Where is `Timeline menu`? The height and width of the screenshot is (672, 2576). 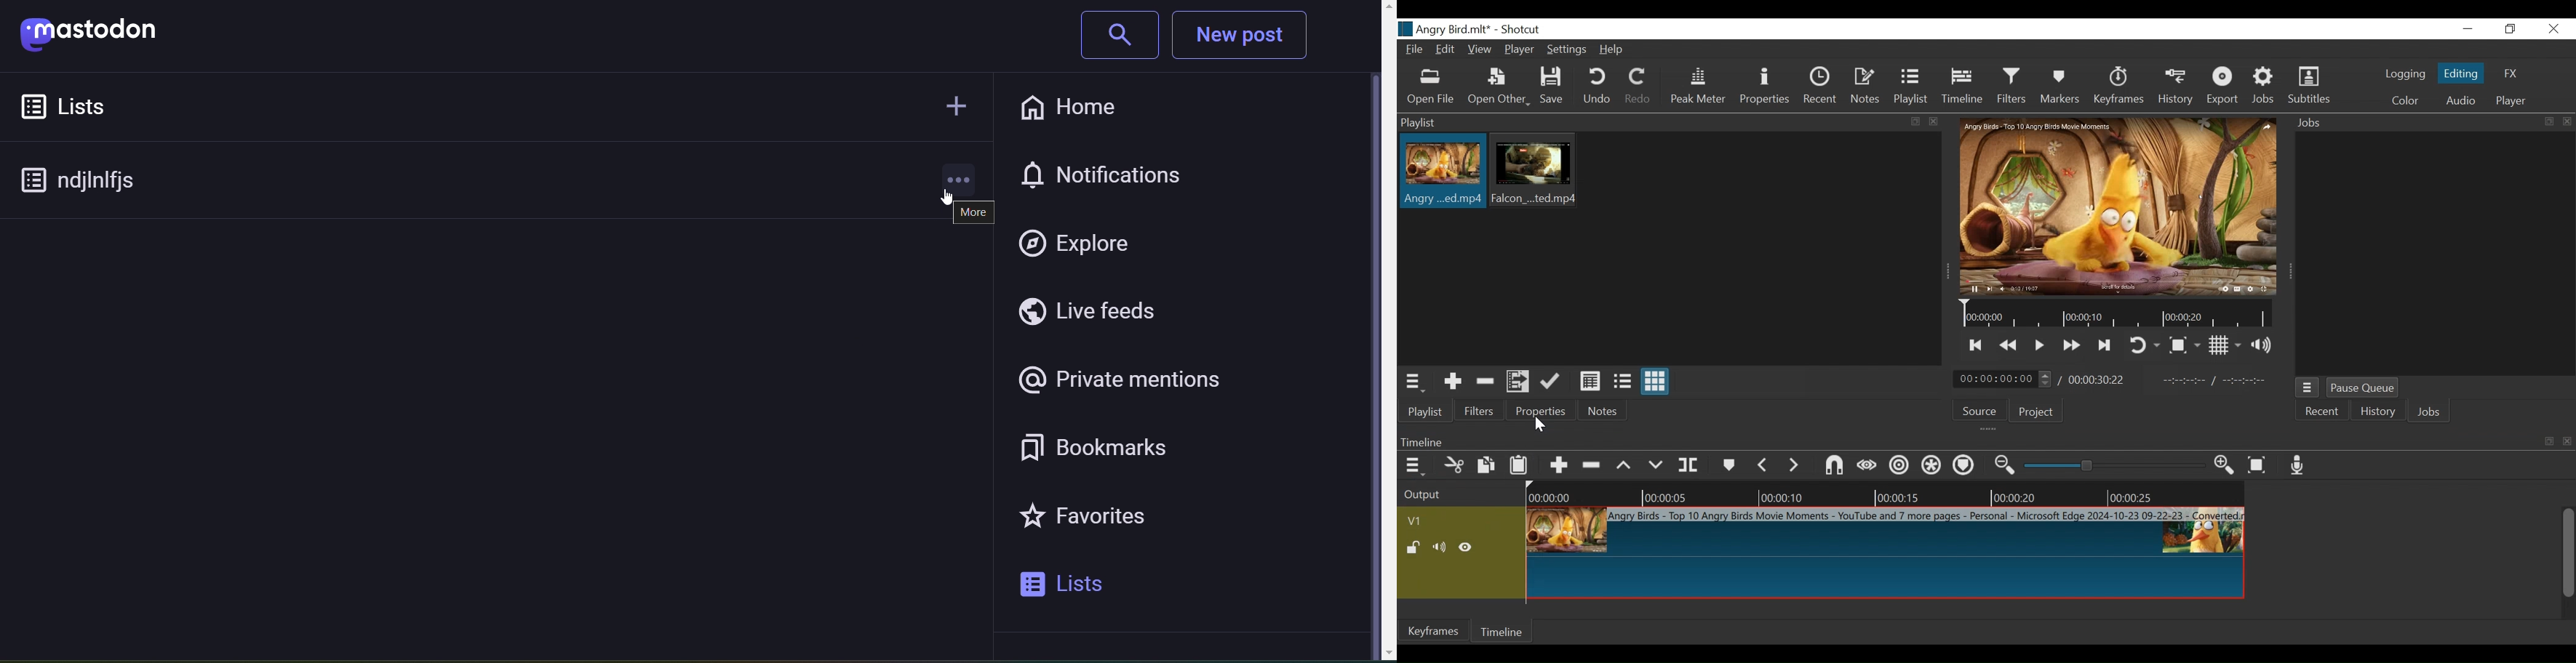
Timeline menu is located at coordinates (1414, 467).